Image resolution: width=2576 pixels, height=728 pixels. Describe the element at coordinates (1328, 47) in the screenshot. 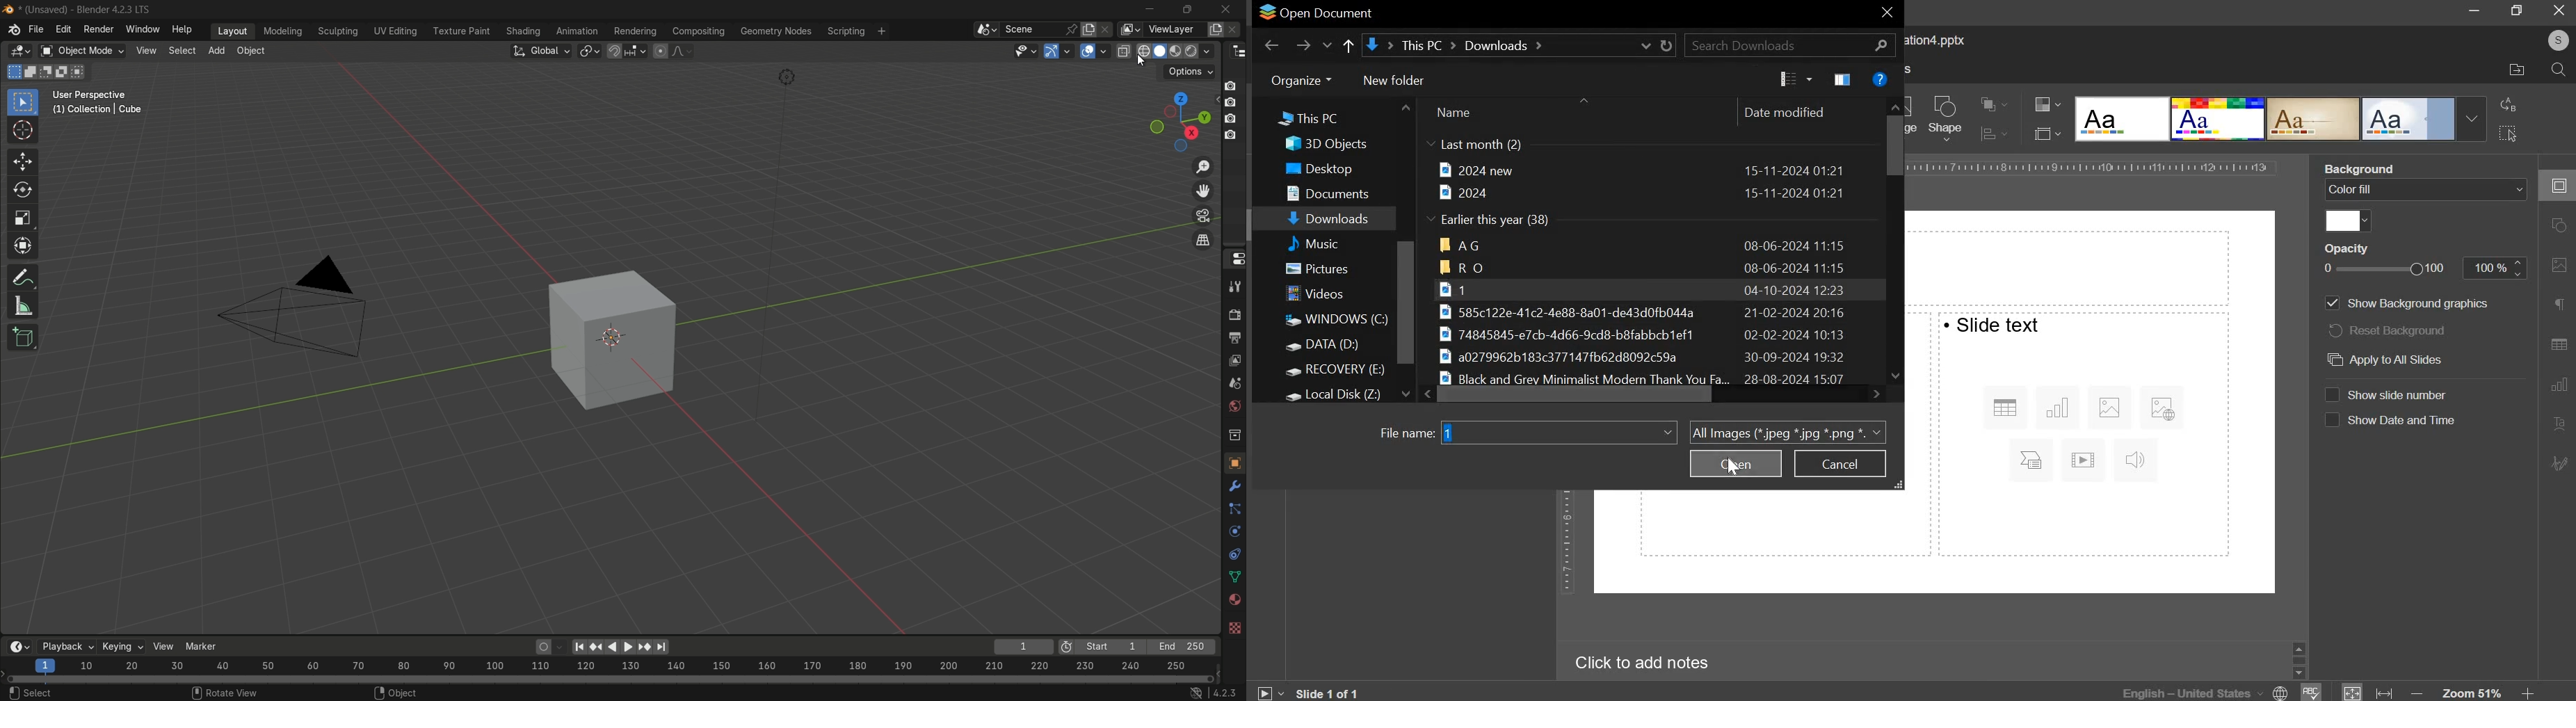

I see `recent locations` at that location.